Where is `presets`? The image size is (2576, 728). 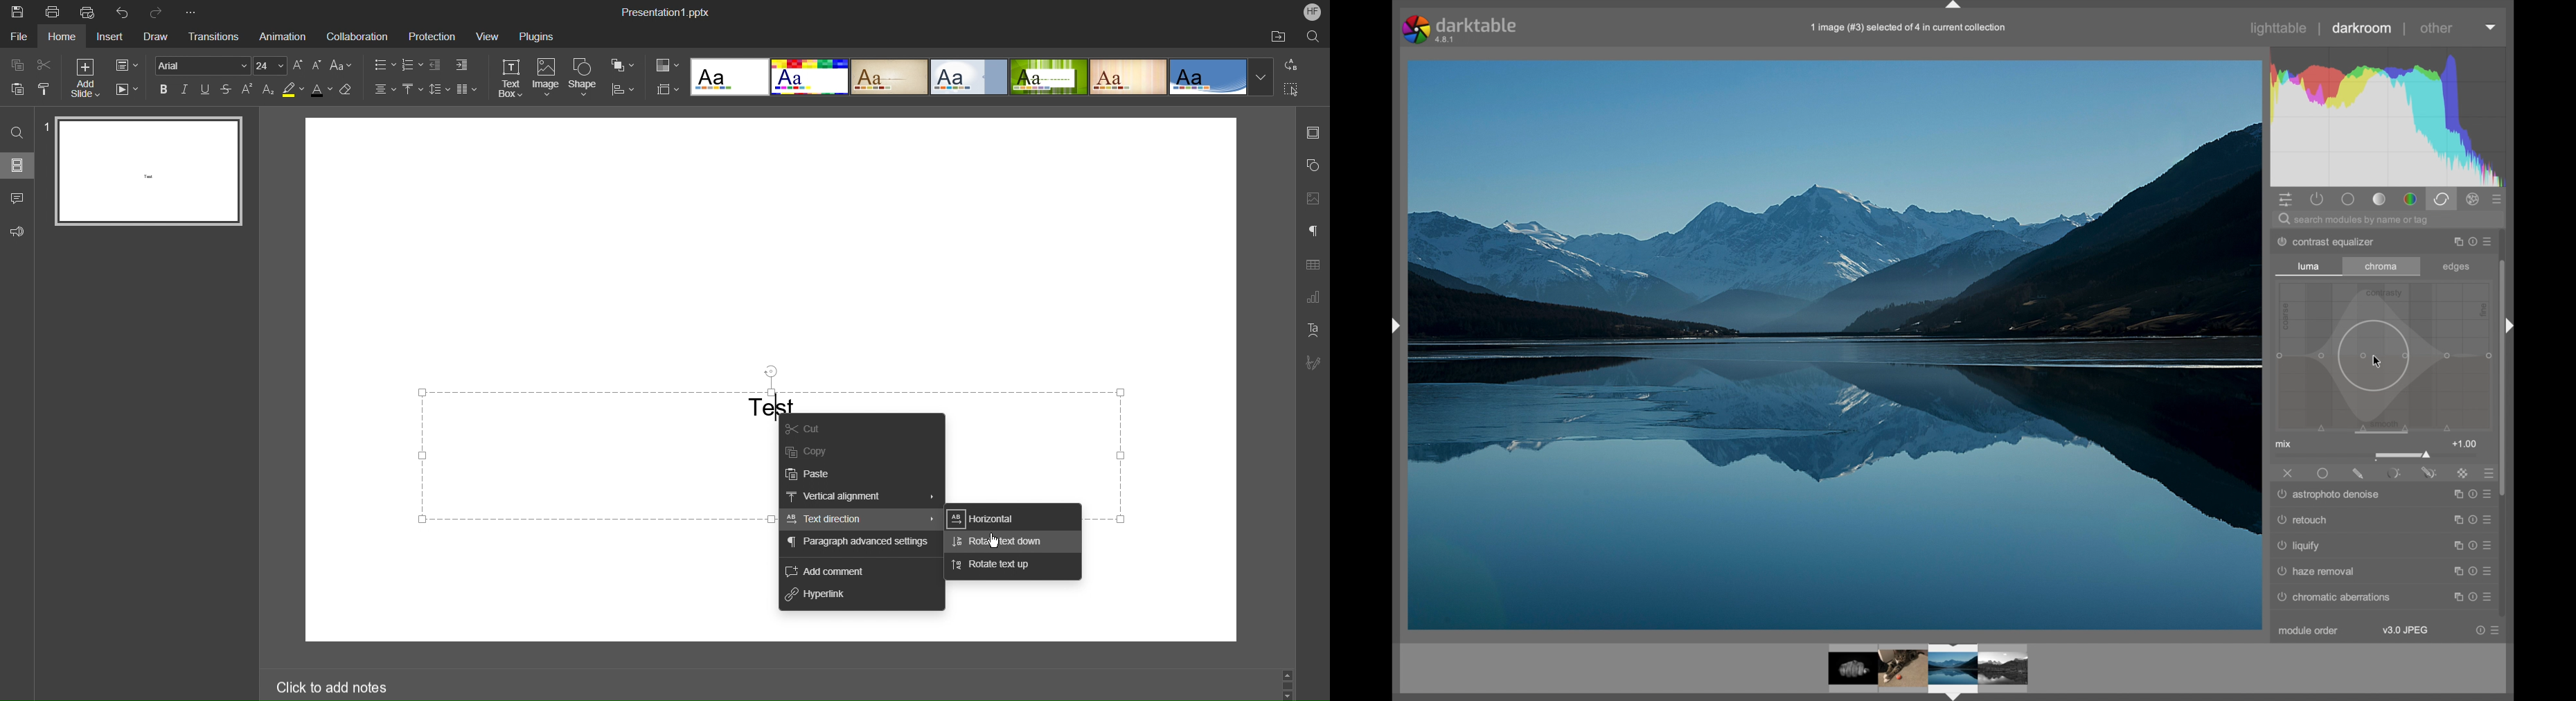 presets is located at coordinates (2491, 473).